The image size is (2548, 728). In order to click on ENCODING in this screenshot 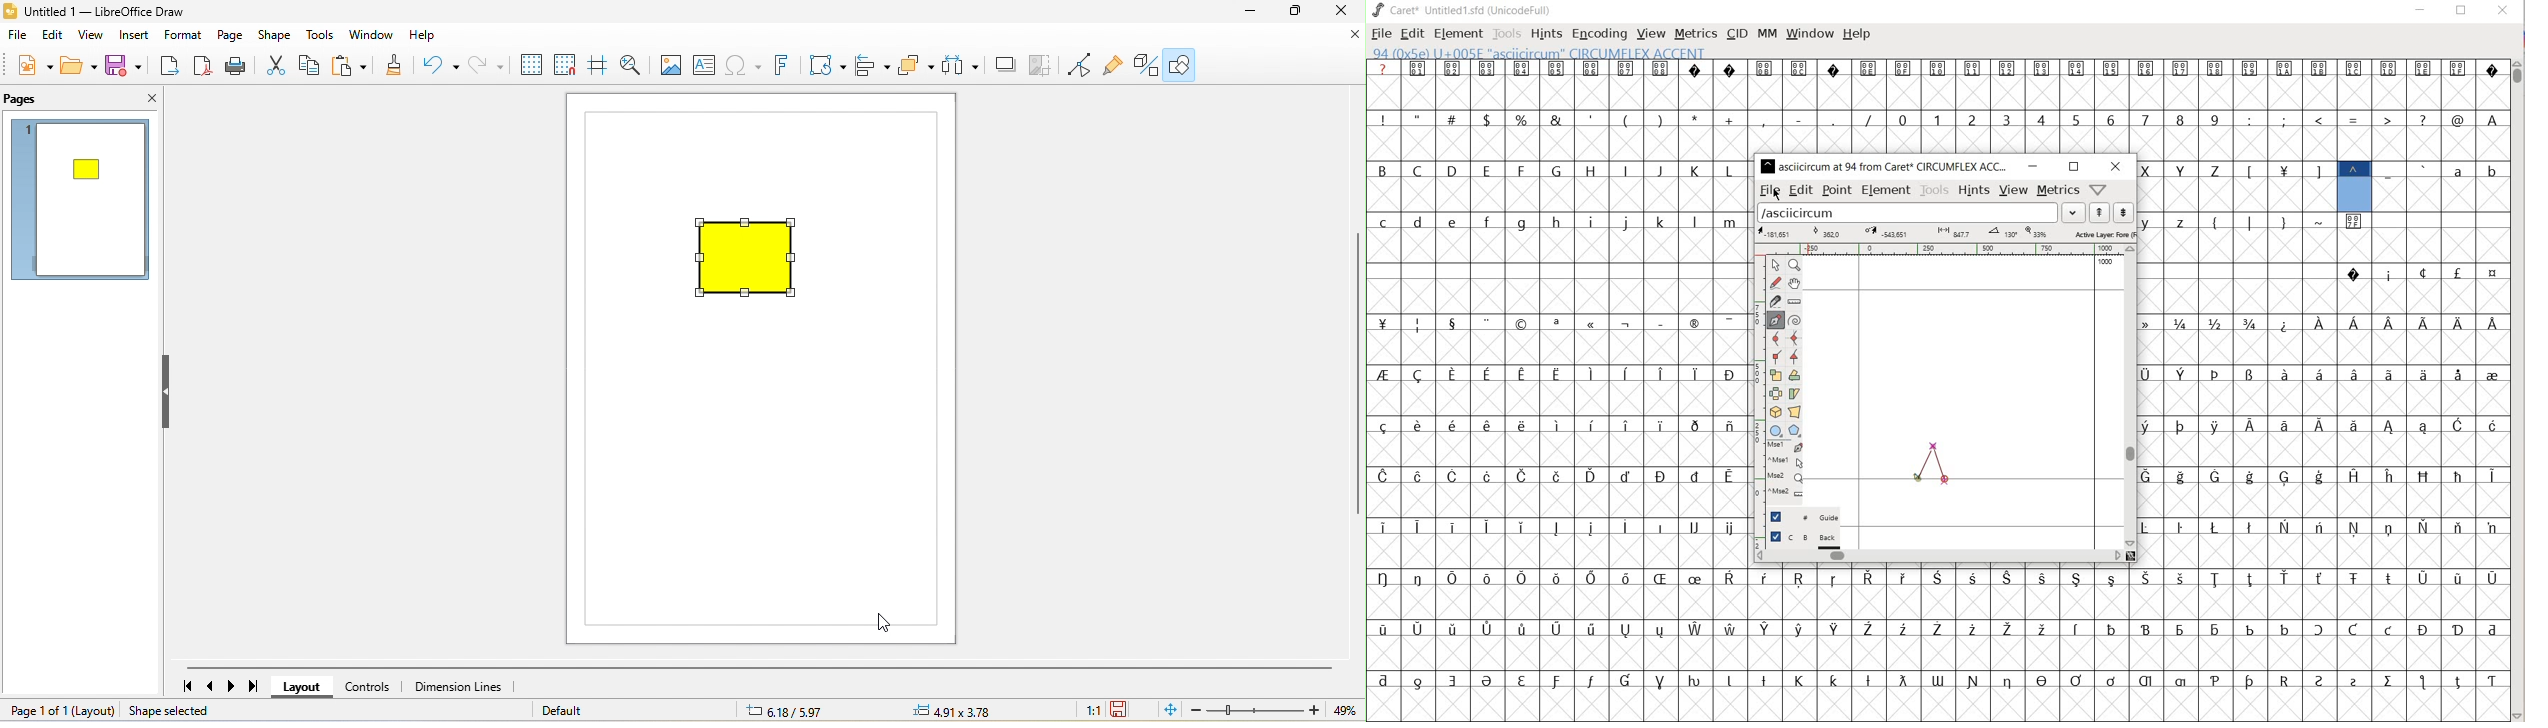, I will do `click(1600, 33)`.